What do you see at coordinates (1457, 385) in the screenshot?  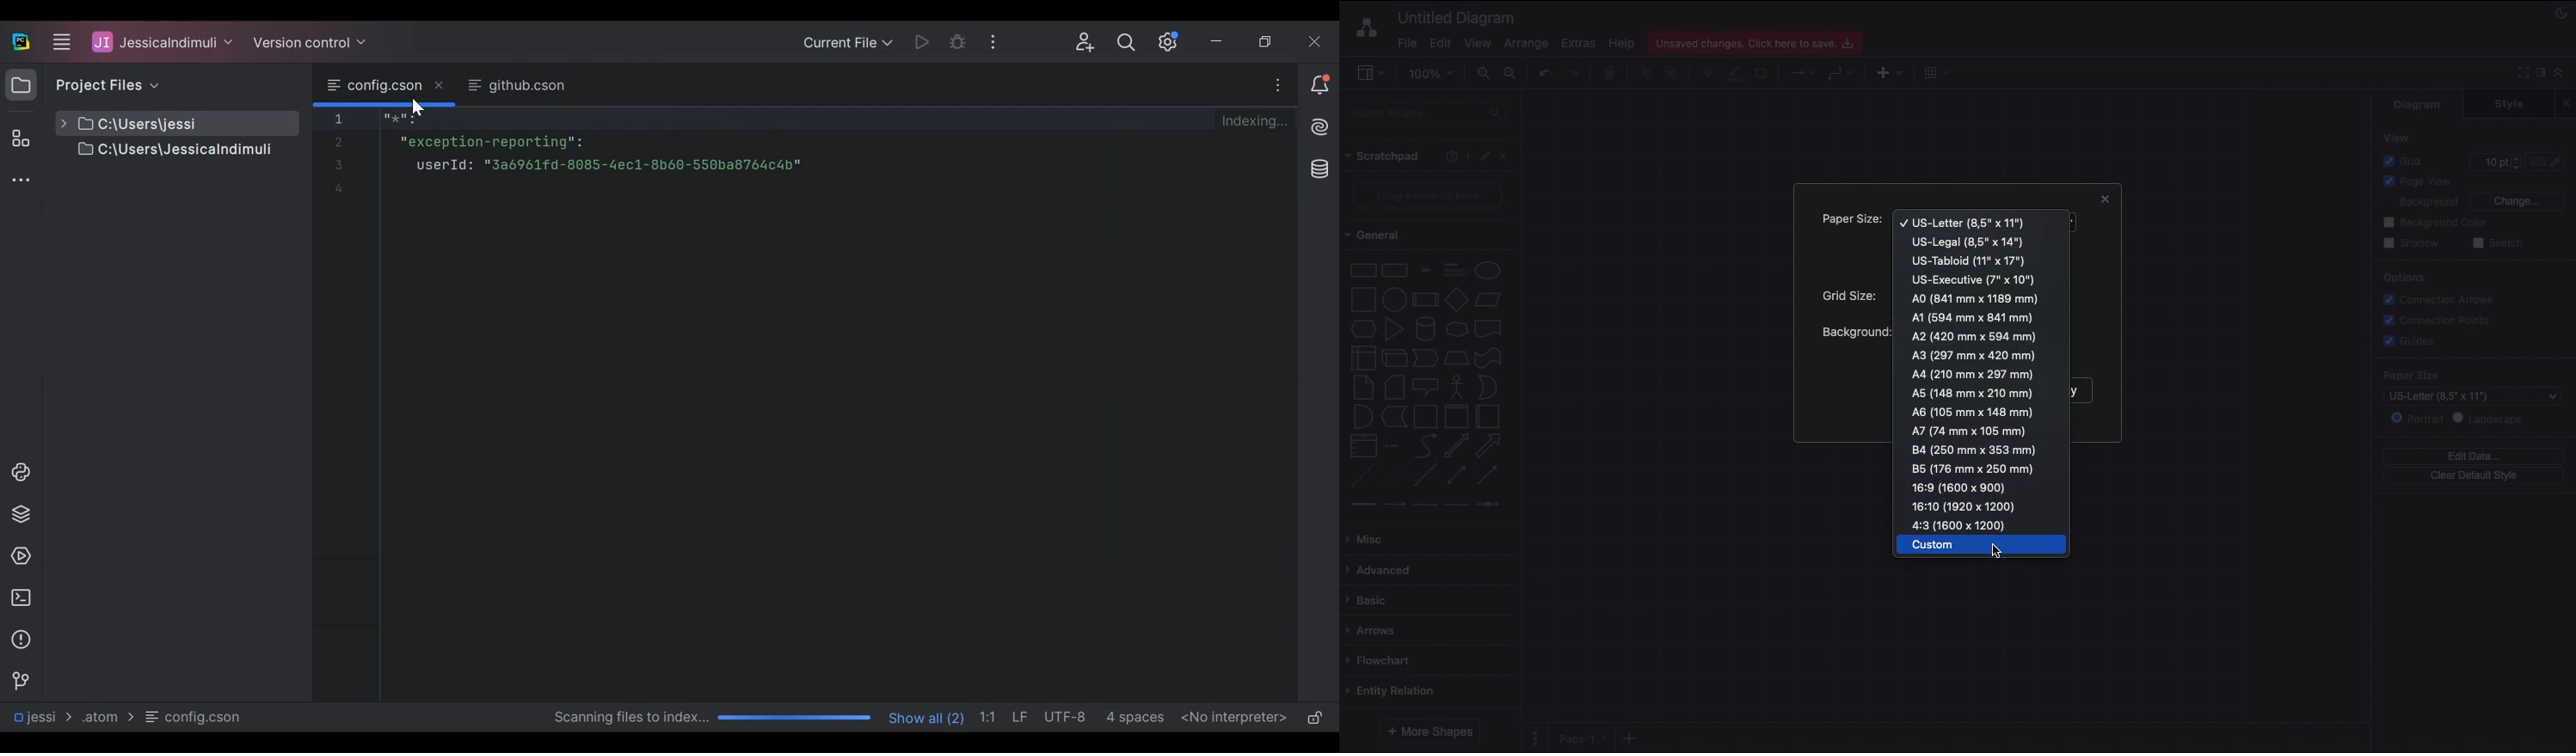 I see `Actor` at bounding box center [1457, 385].